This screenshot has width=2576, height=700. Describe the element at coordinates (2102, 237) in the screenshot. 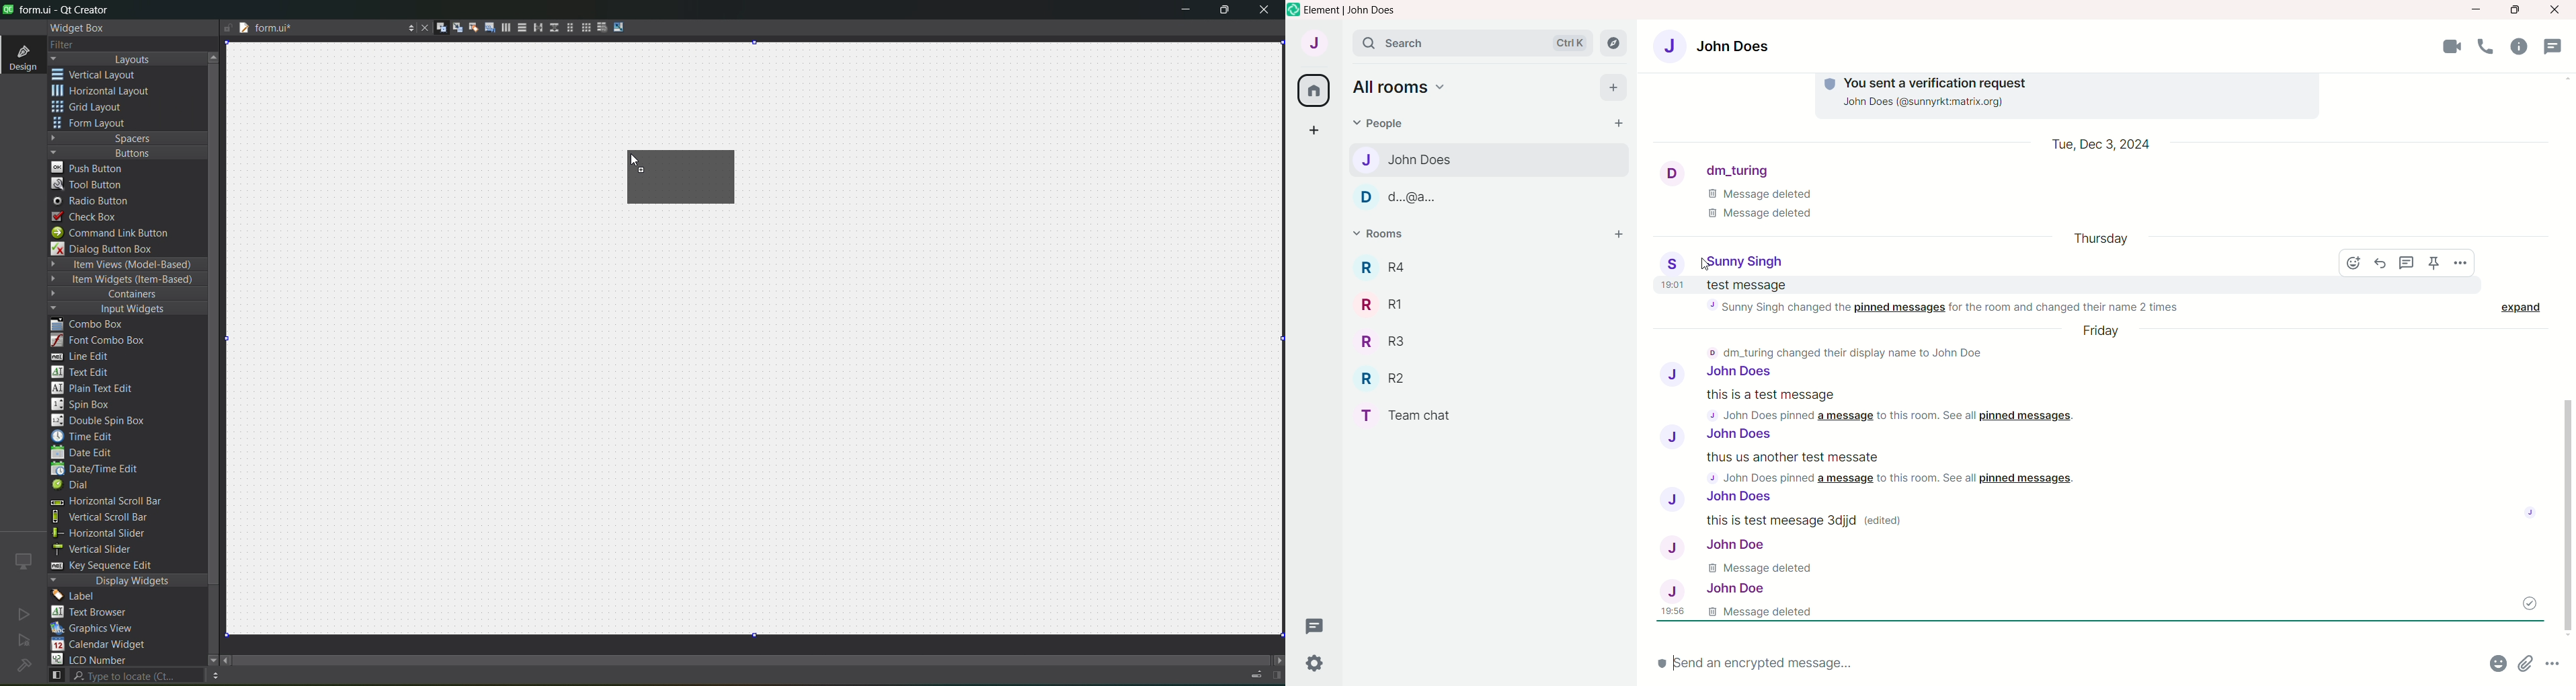

I see `day` at that location.